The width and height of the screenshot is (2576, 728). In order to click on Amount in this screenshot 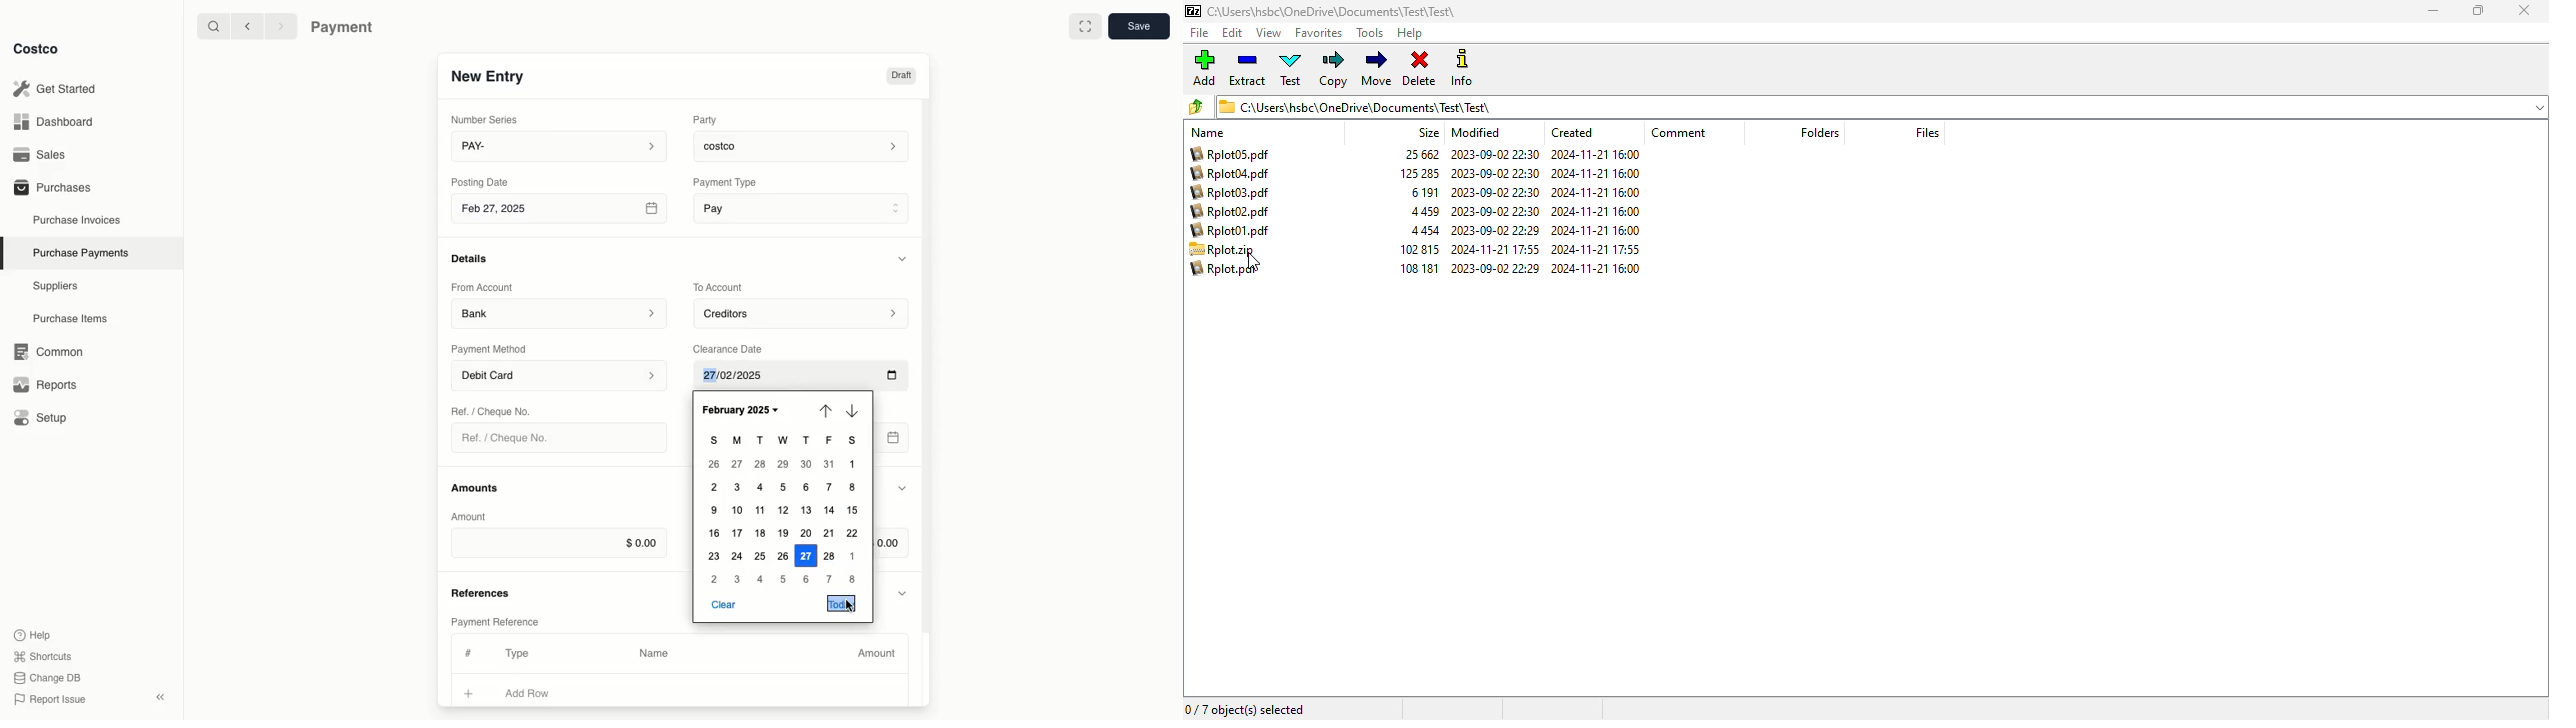, I will do `click(879, 653)`.